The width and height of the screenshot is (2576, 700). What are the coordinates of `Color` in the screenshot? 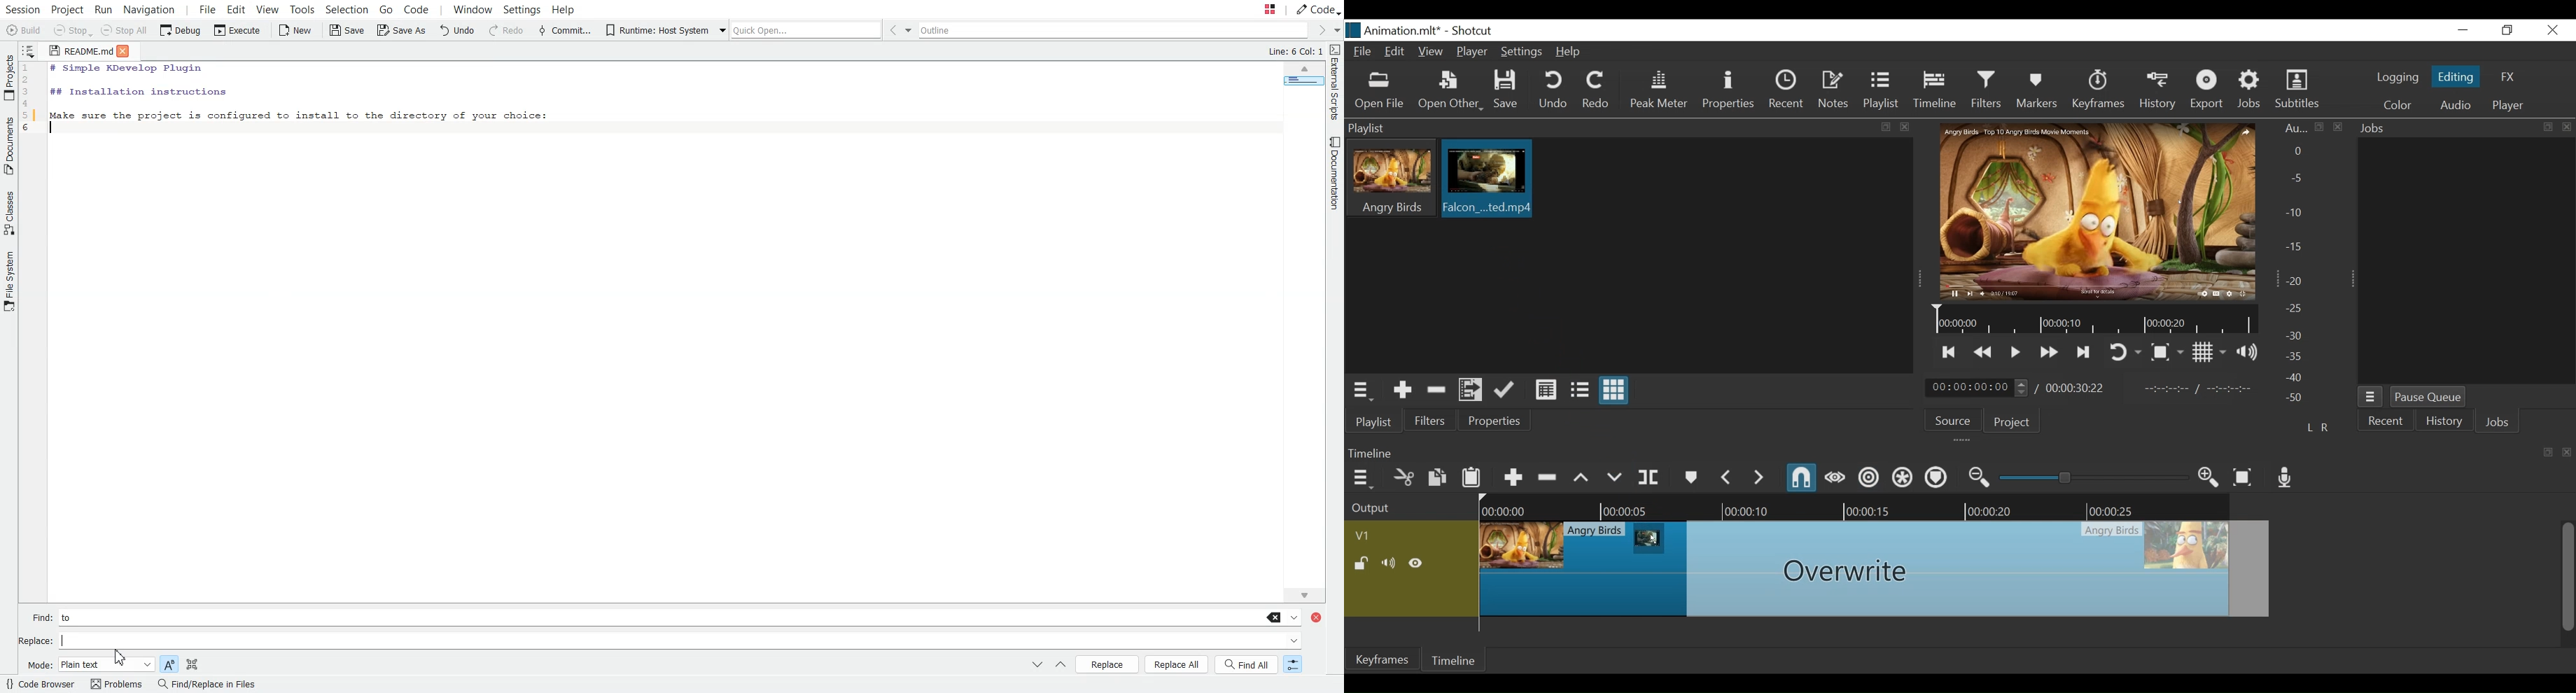 It's located at (2400, 105).